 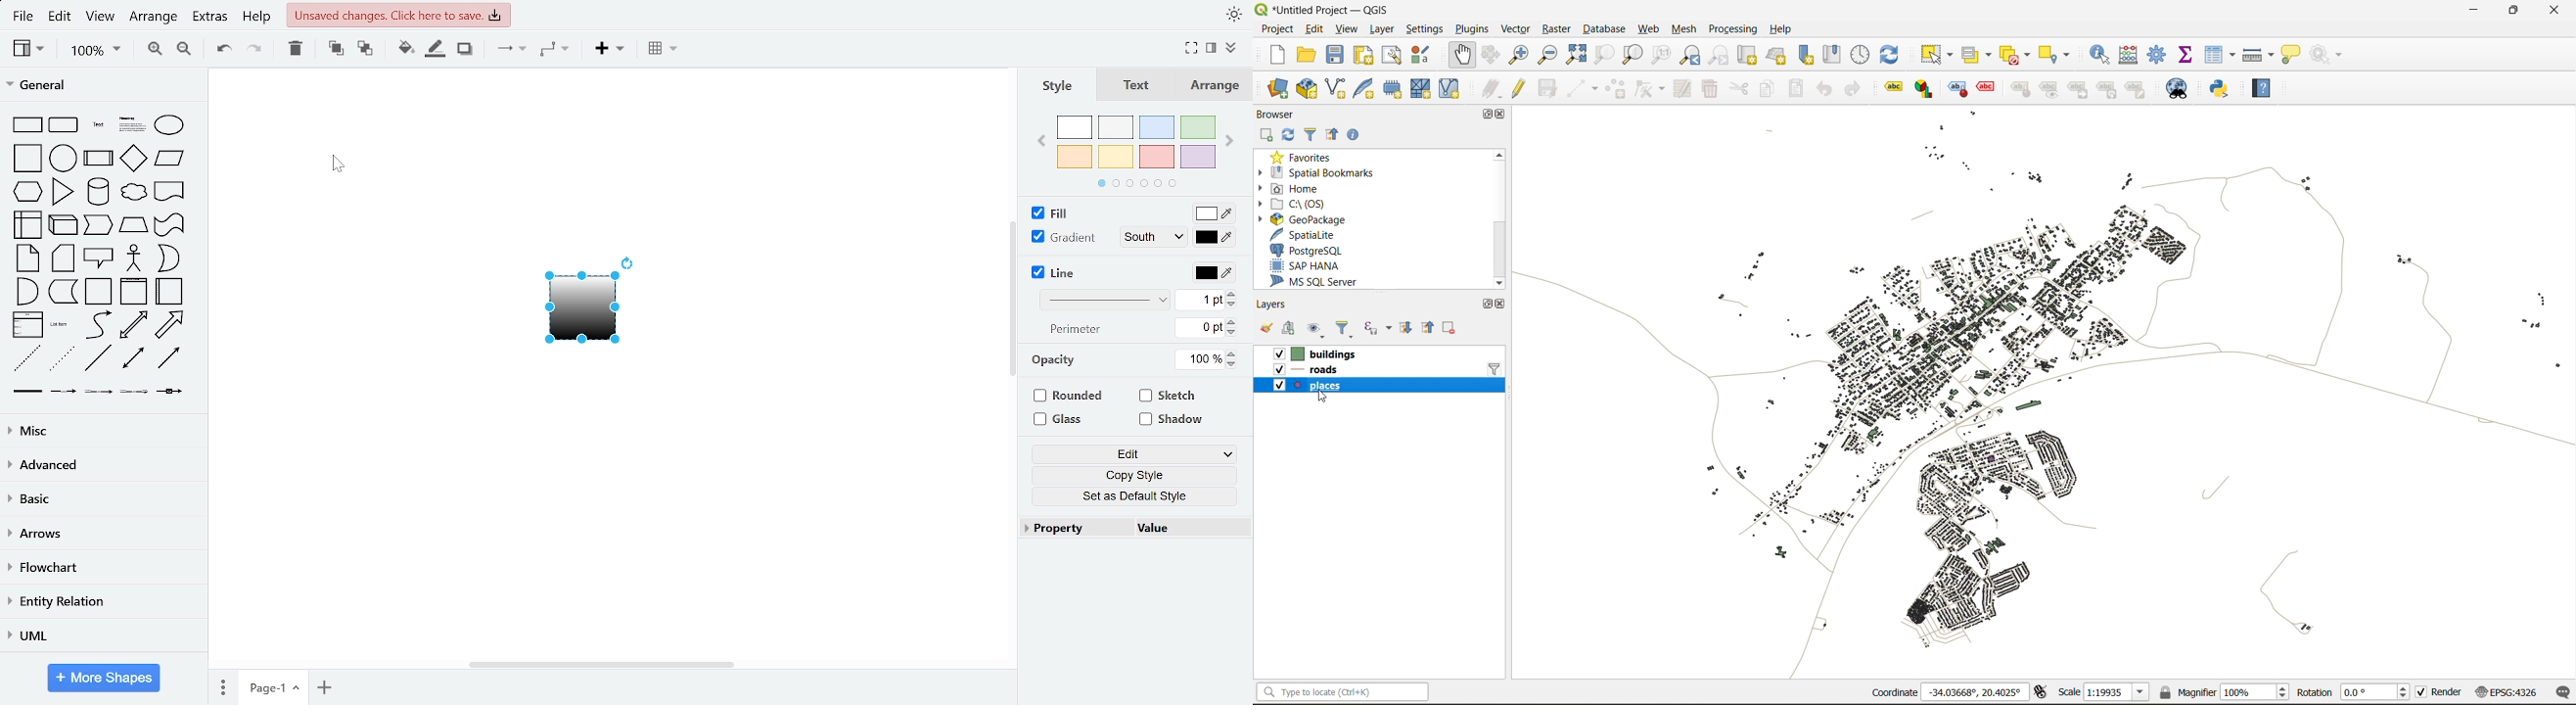 I want to click on text, so click(x=1138, y=88).